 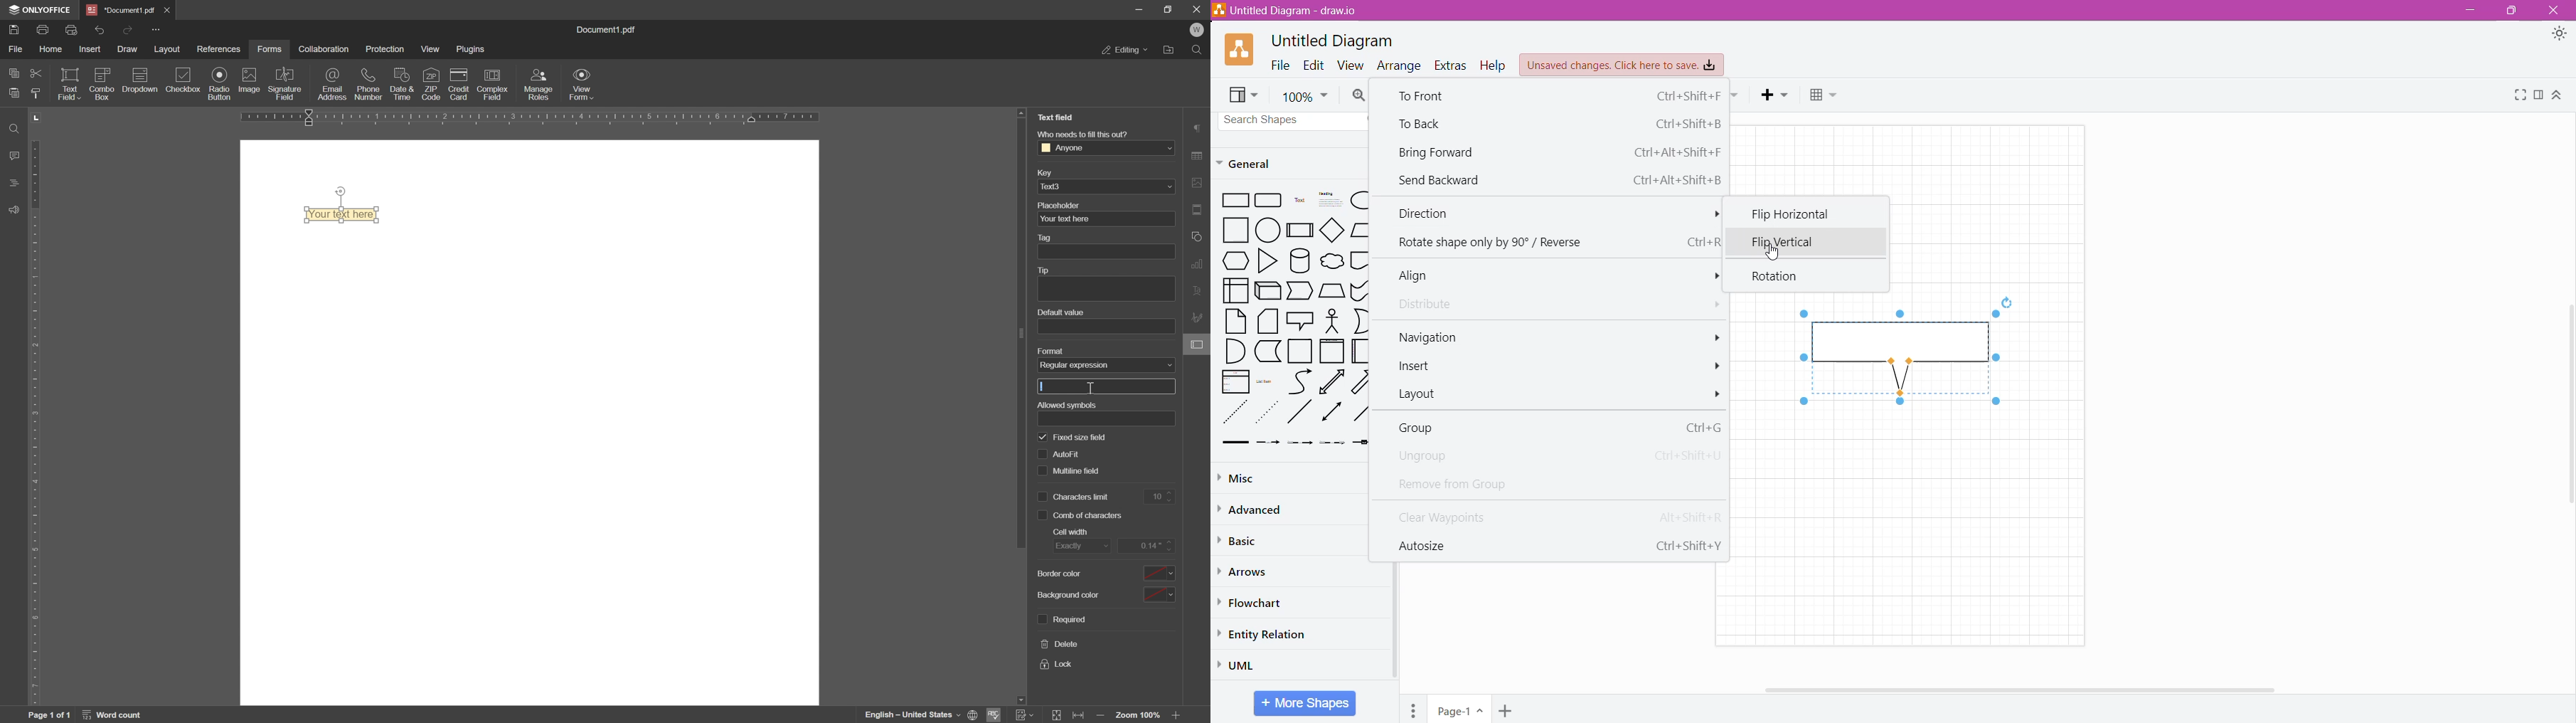 What do you see at coordinates (35, 72) in the screenshot?
I see `cut` at bounding box center [35, 72].